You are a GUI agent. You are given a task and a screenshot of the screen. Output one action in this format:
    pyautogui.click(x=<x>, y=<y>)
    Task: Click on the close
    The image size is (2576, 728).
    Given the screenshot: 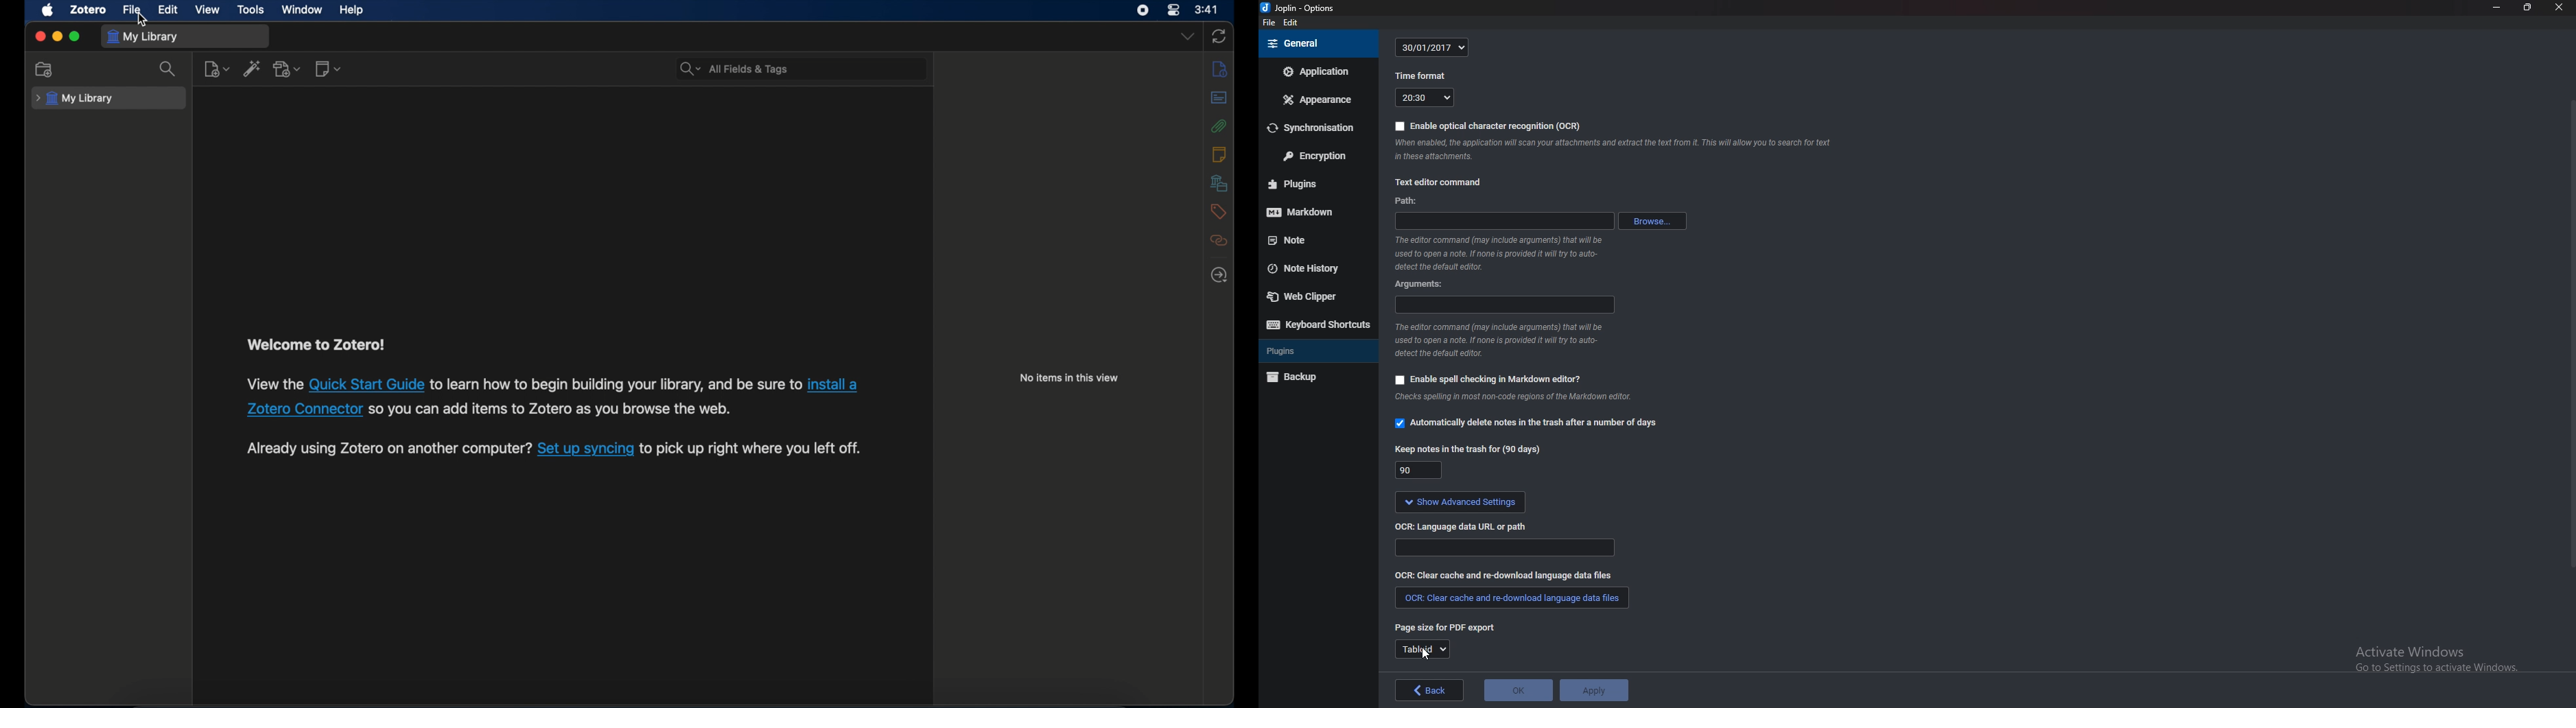 What is the action you would take?
    pyautogui.click(x=39, y=37)
    